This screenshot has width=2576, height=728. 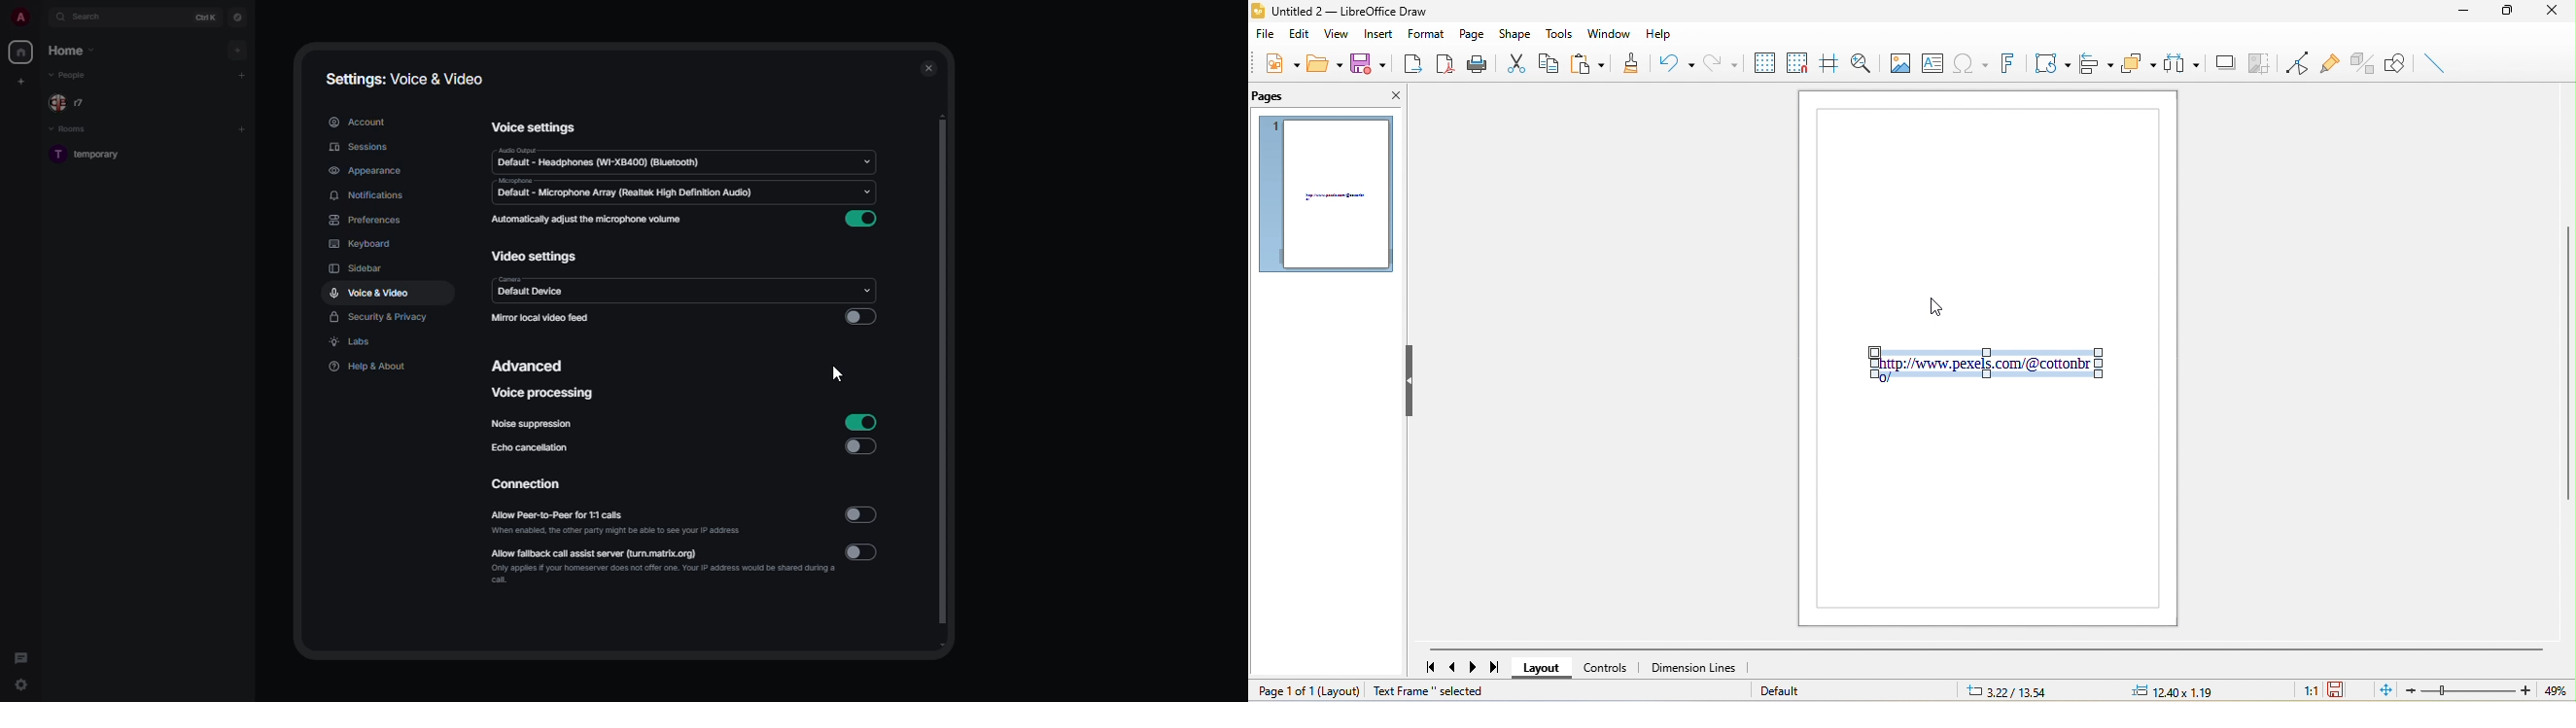 What do you see at coordinates (2348, 691) in the screenshot?
I see `the document has not been modified since the last save` at bounding box center [2348, 691].